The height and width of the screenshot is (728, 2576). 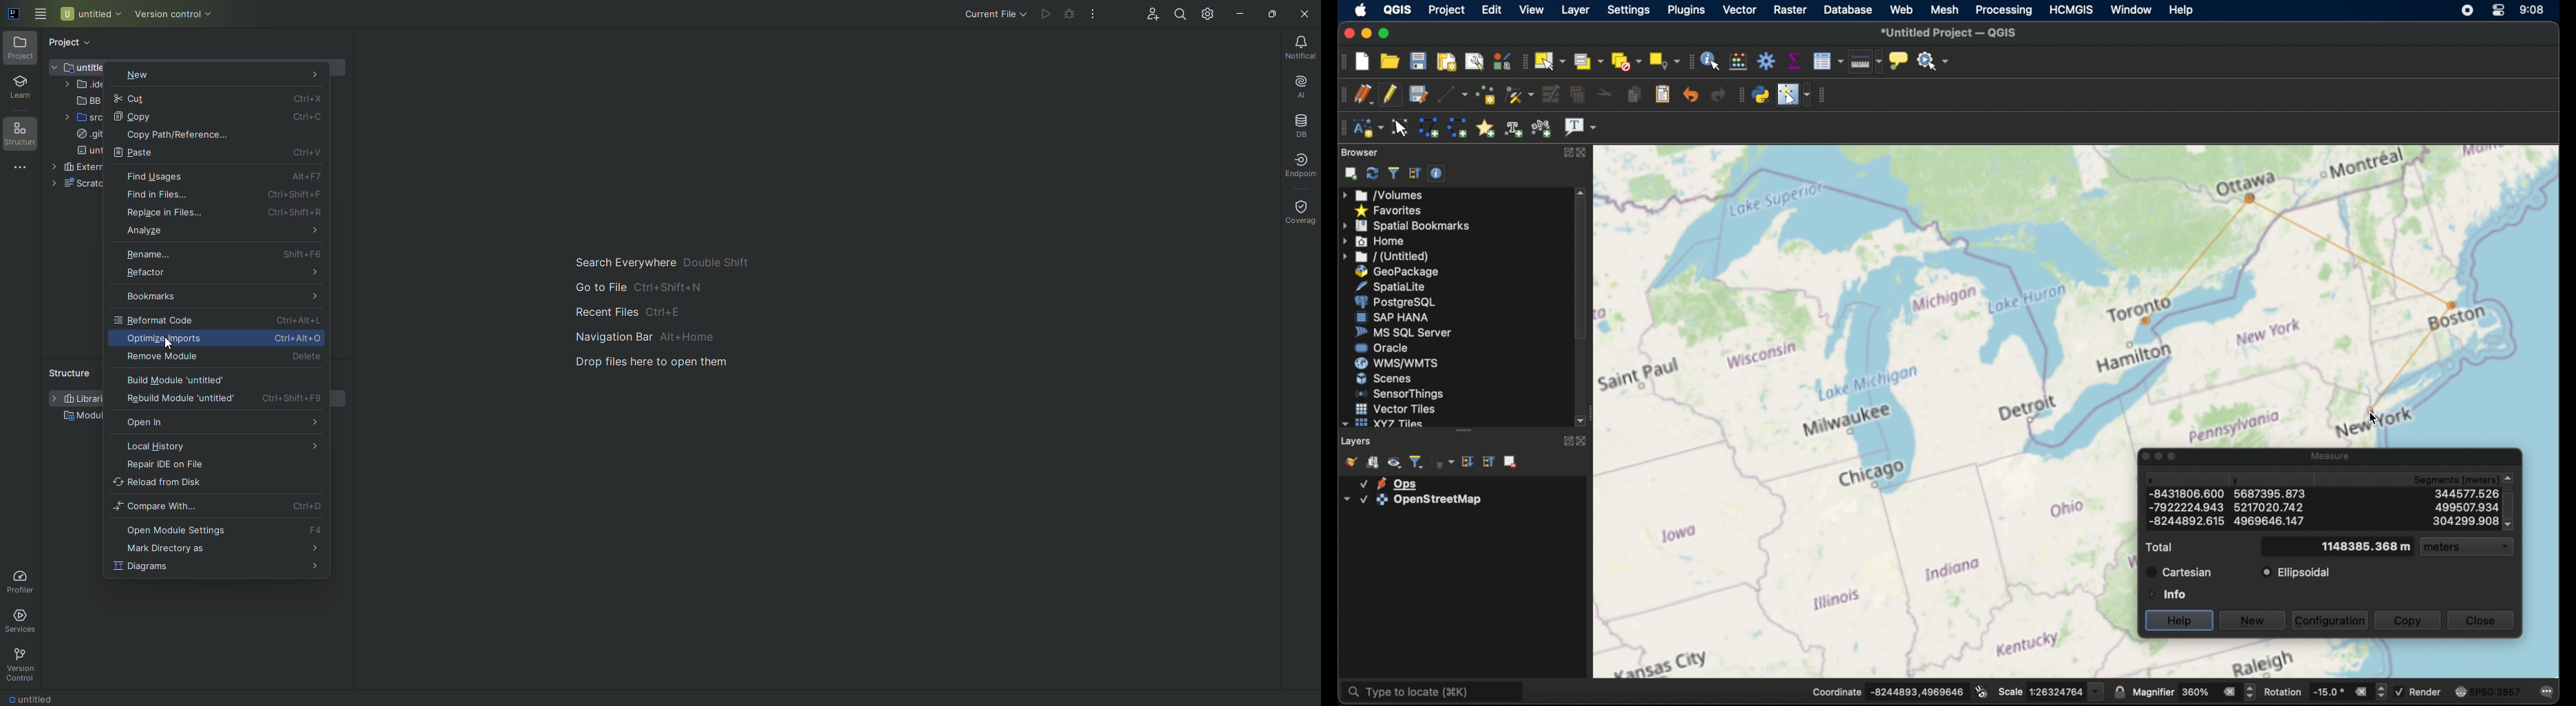 What do you see at coordinates (1901, 10) in the screenshot?
I see `web` at bounding box center [1901, 10].